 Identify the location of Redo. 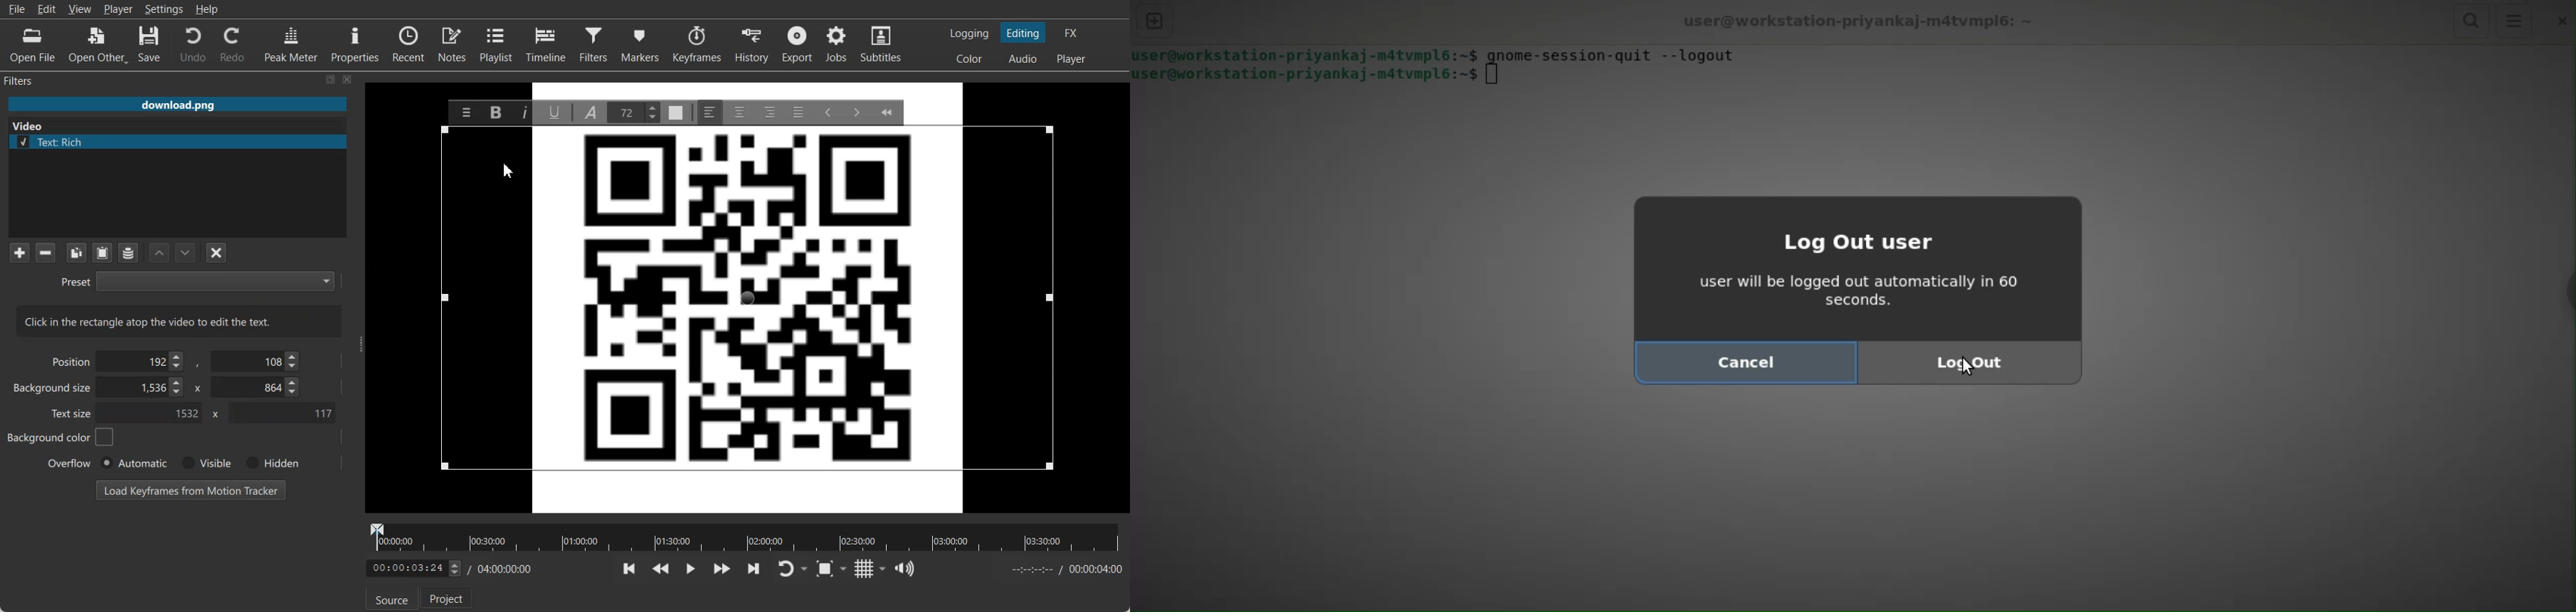
(234, 44).